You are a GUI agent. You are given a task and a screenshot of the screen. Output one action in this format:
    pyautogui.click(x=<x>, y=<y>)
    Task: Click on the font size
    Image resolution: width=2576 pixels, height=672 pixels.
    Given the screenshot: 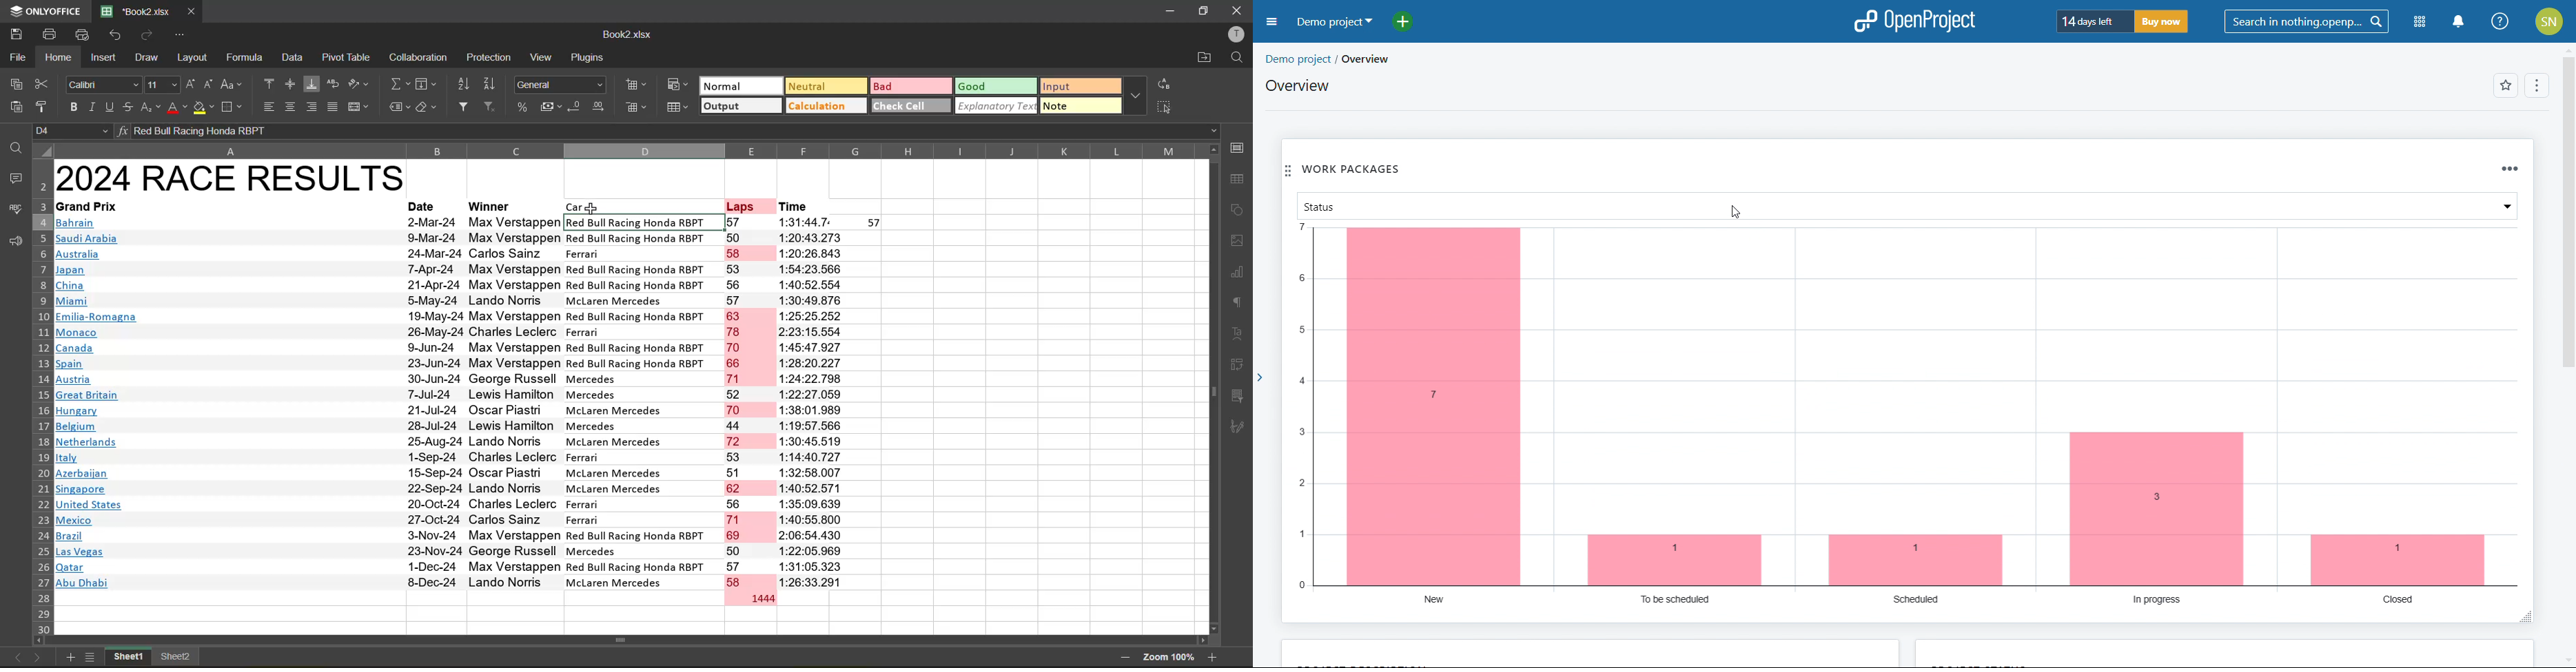 What is the action you would take?
    pyautogui.click(x=162, y=85)
    